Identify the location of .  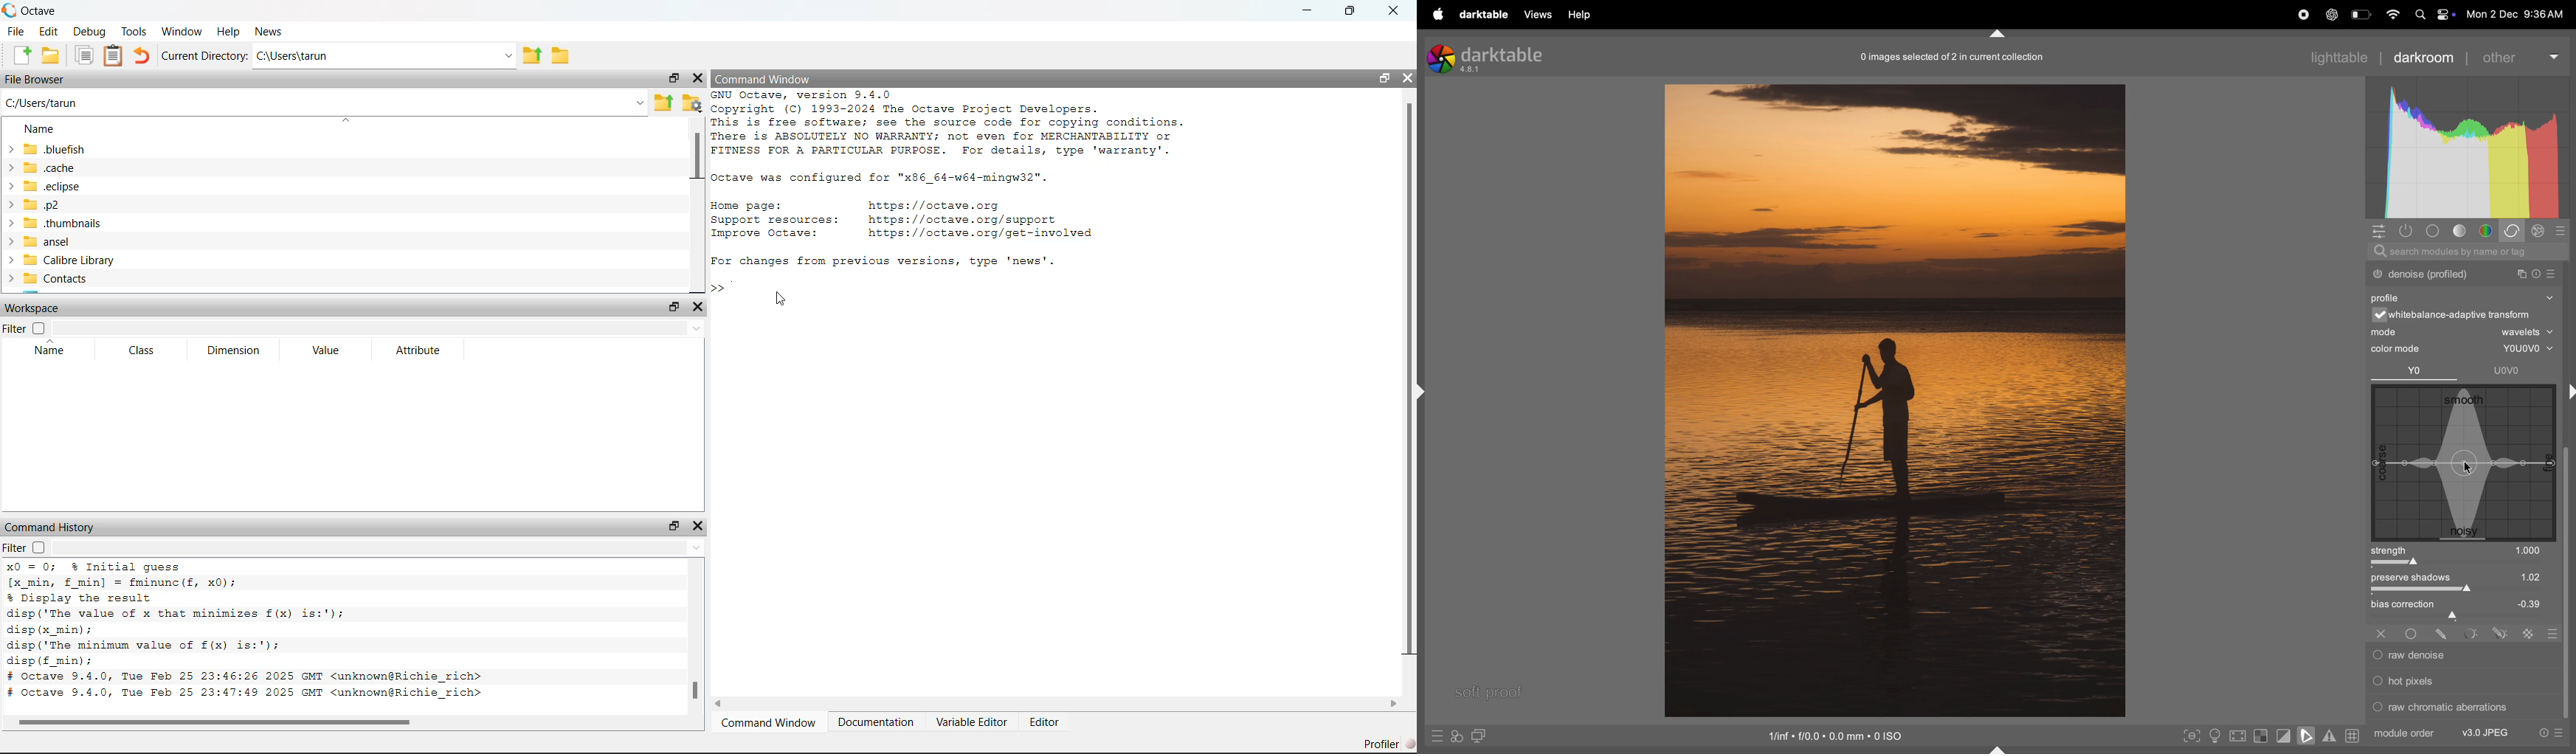
(2470, 633).